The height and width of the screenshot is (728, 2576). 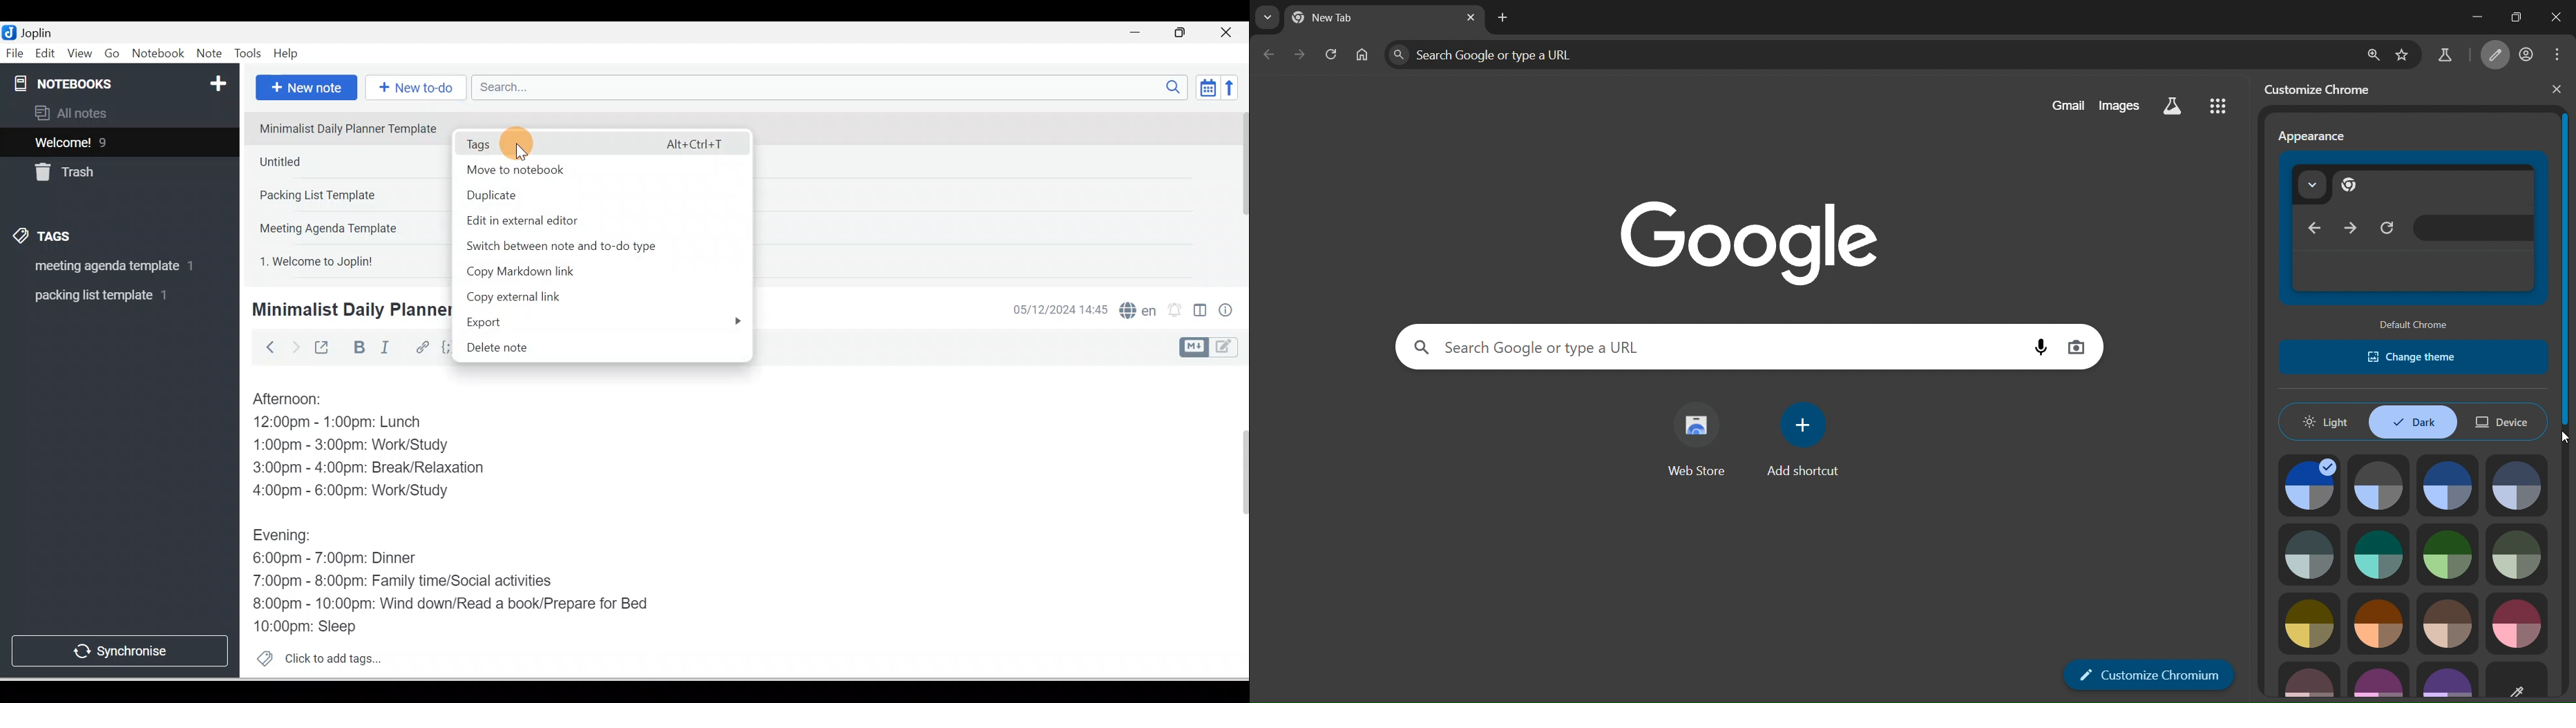 What do you see at coordinates (2526, 56) in the screenshot?
I see `account` at bounding box center [2526, 56].